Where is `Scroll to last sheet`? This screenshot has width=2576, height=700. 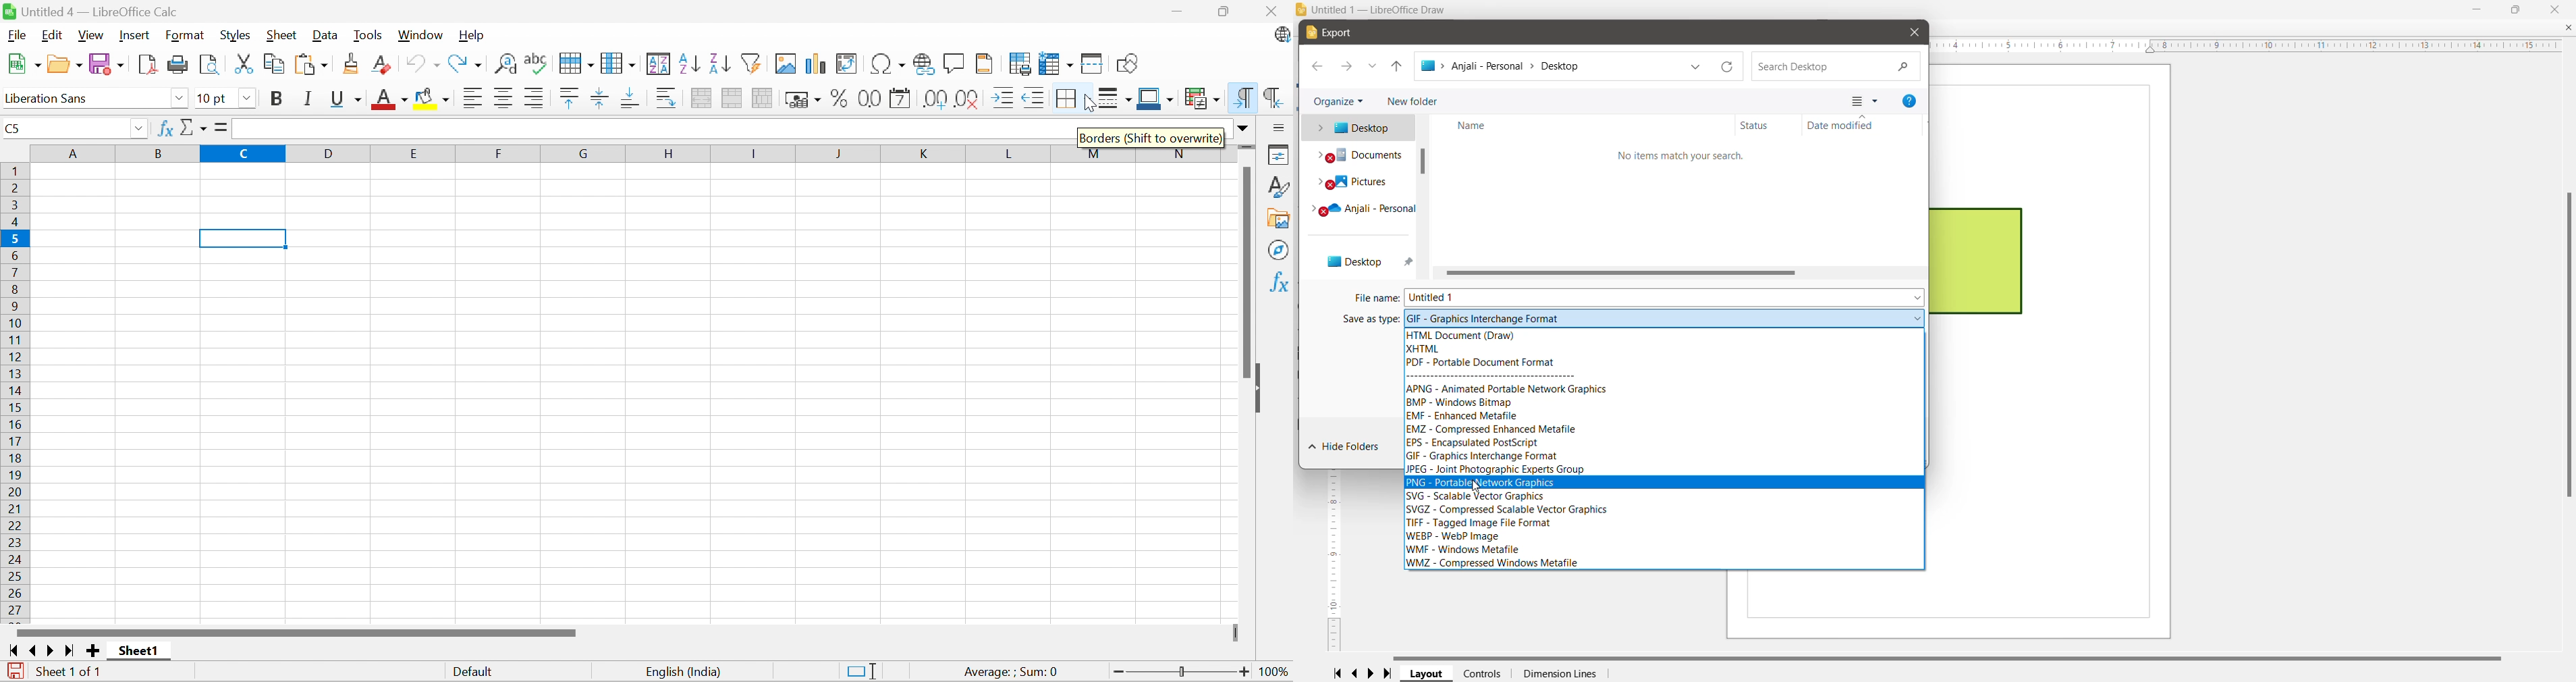
Scroll to last sheet is located at coordinates (67, 652).